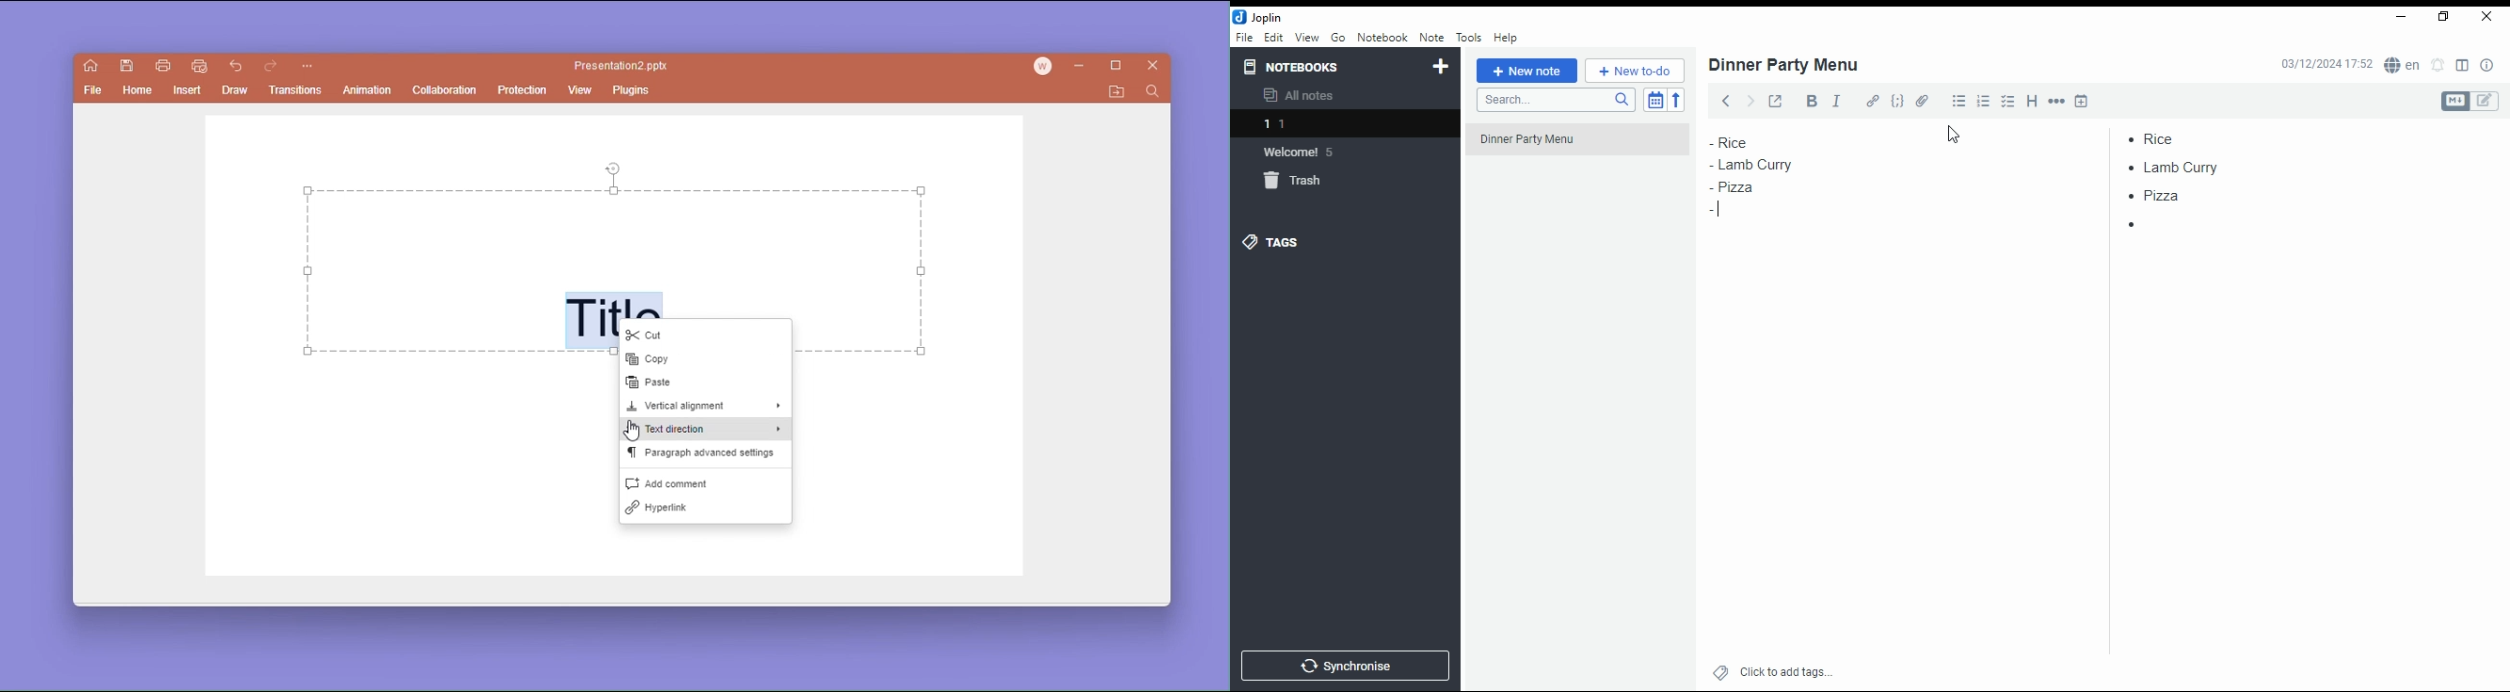 The width and height of the screenshot is (2520, 700). I want to click on dinner party menu, so click(1583, 146).